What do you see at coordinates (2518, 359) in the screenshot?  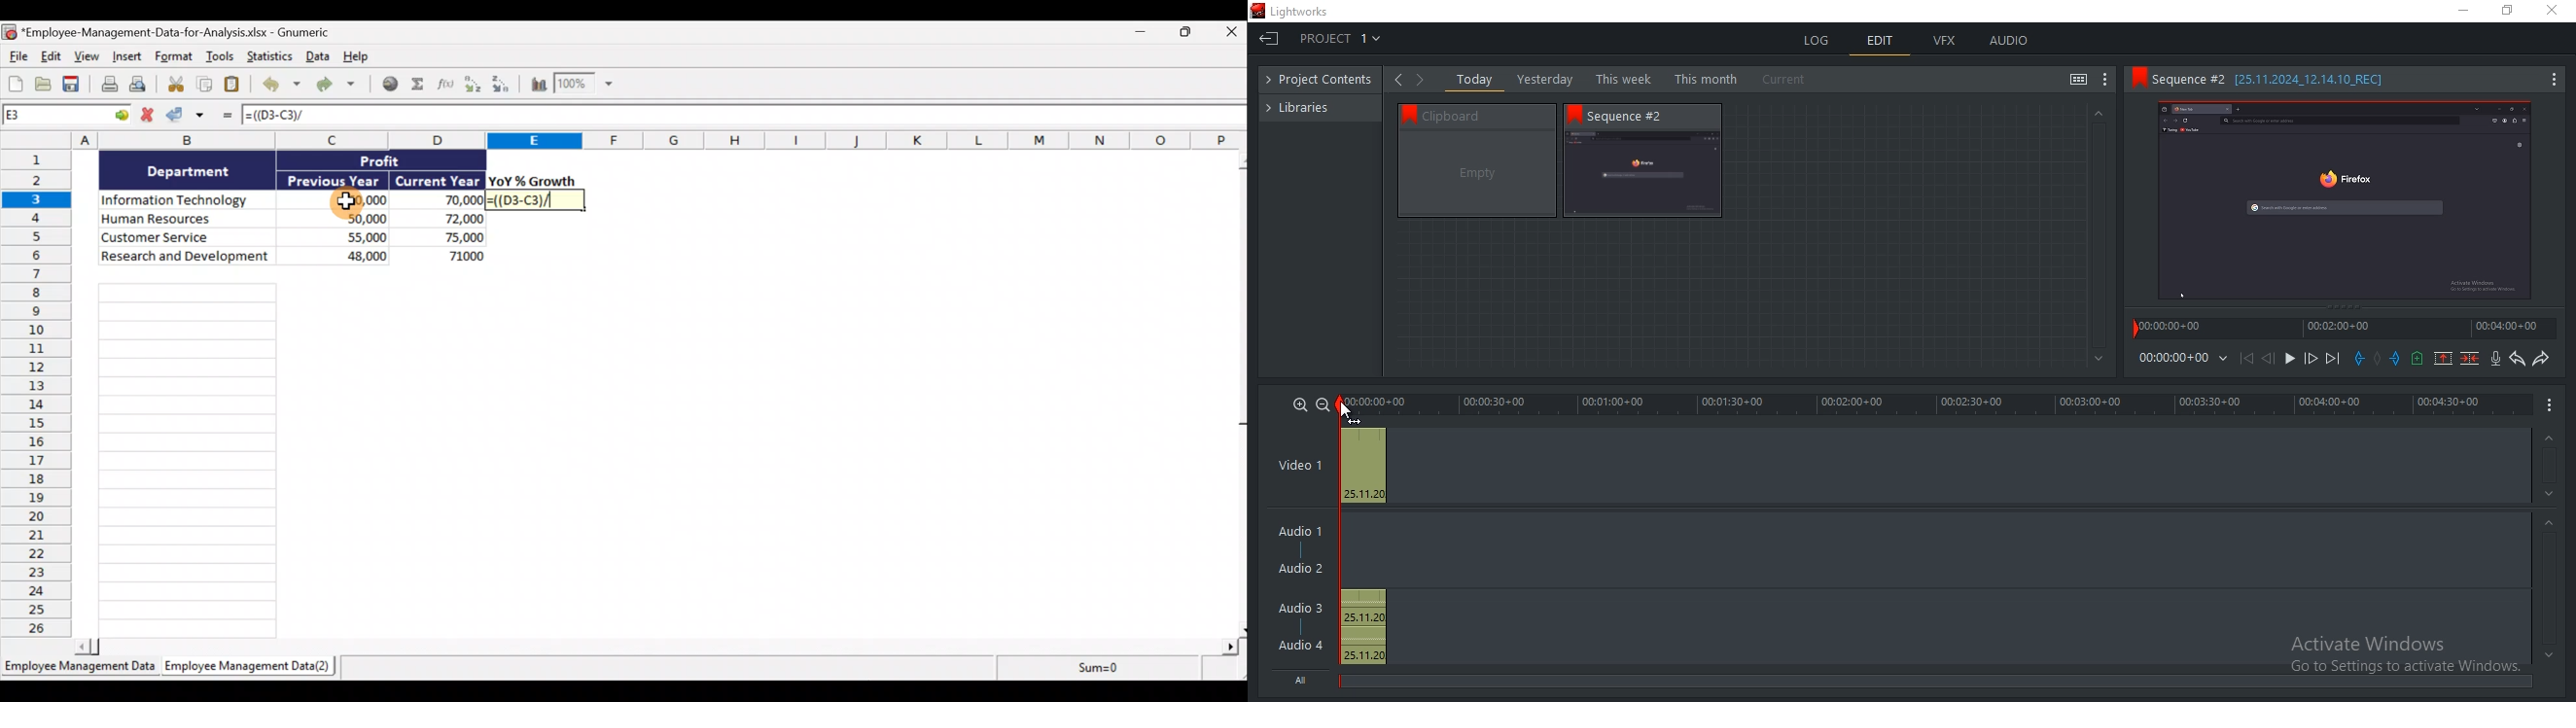 I see `undo` at bounding box center [2518, 359].